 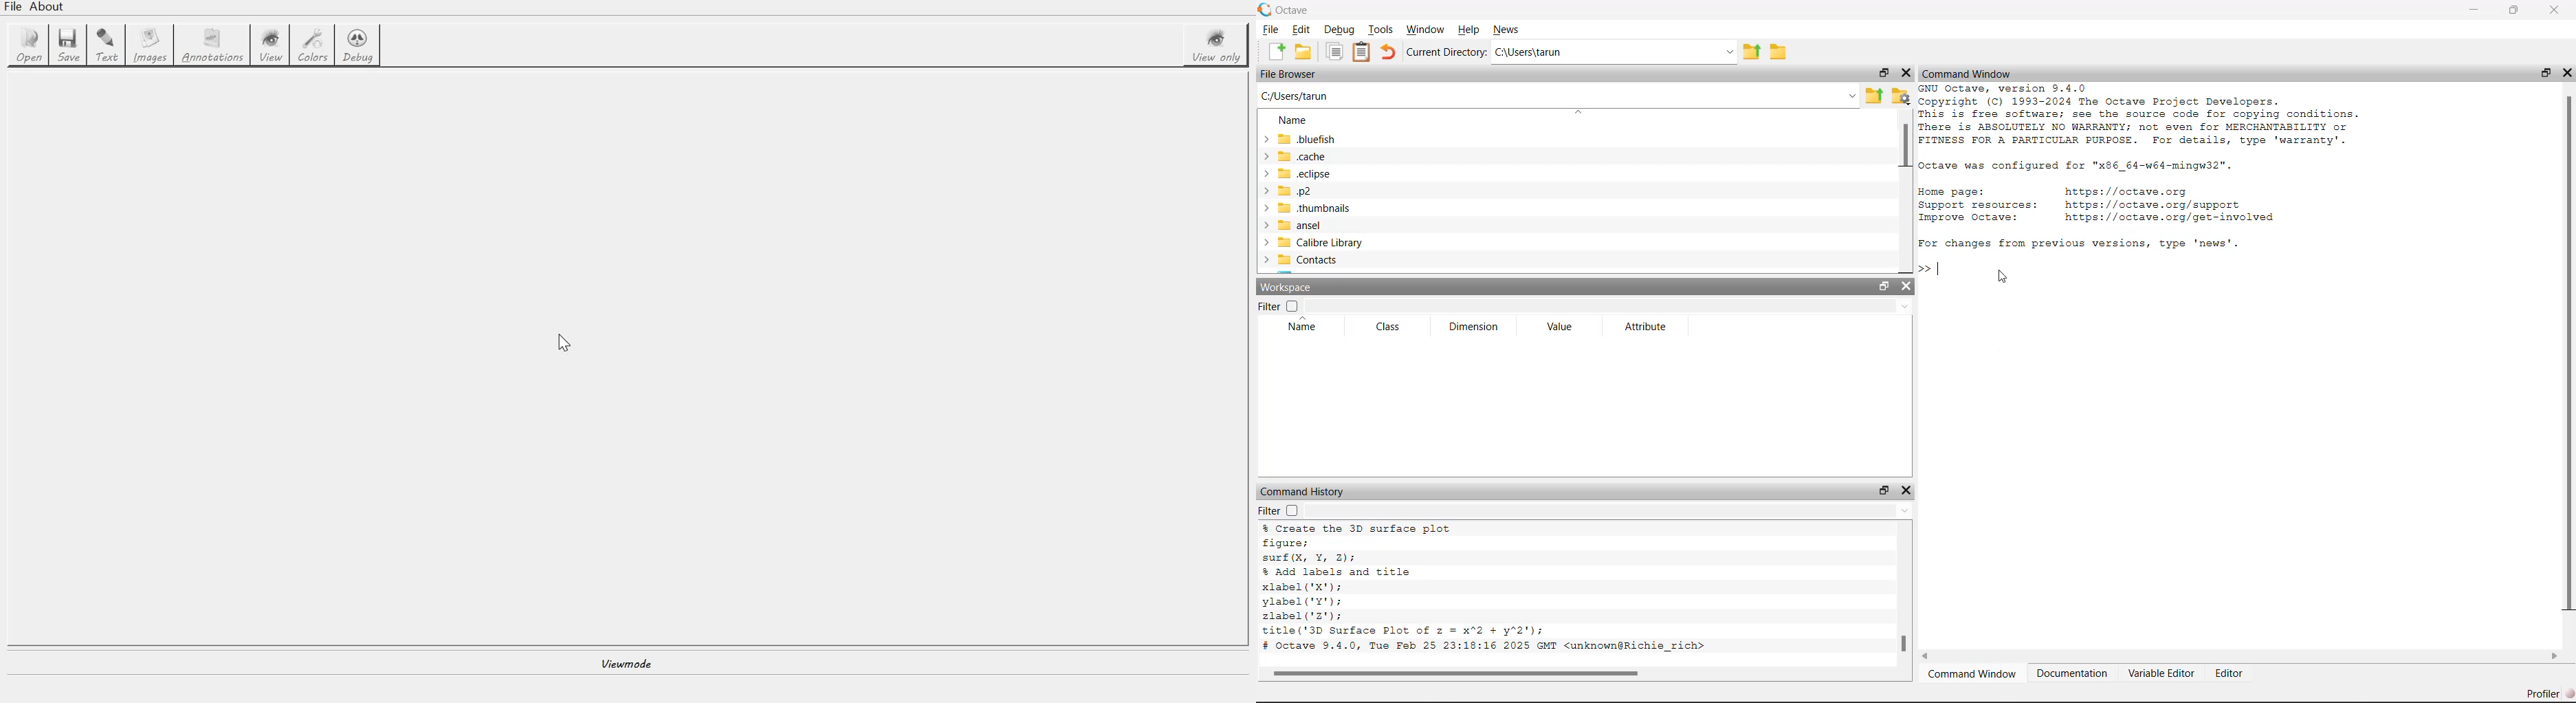 I want to click on thumbnails, so click(x=1306, y=209).